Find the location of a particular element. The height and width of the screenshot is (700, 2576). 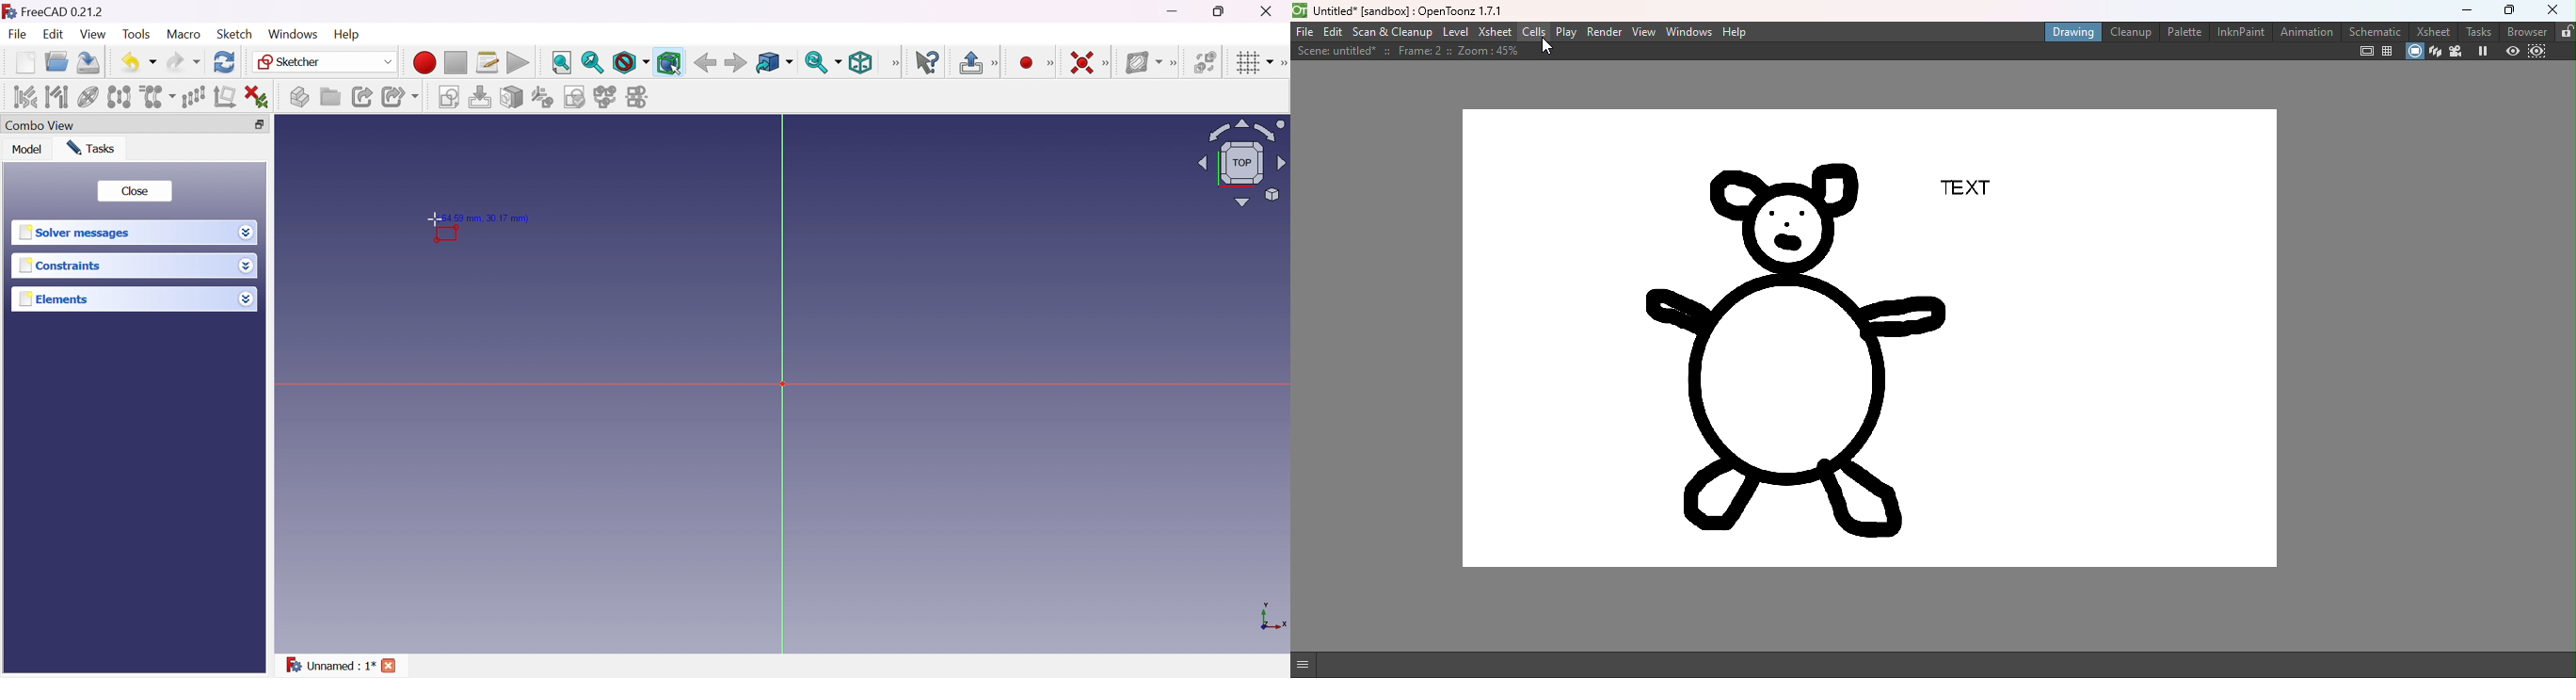

Constraints is located at coordinates (62, 265).